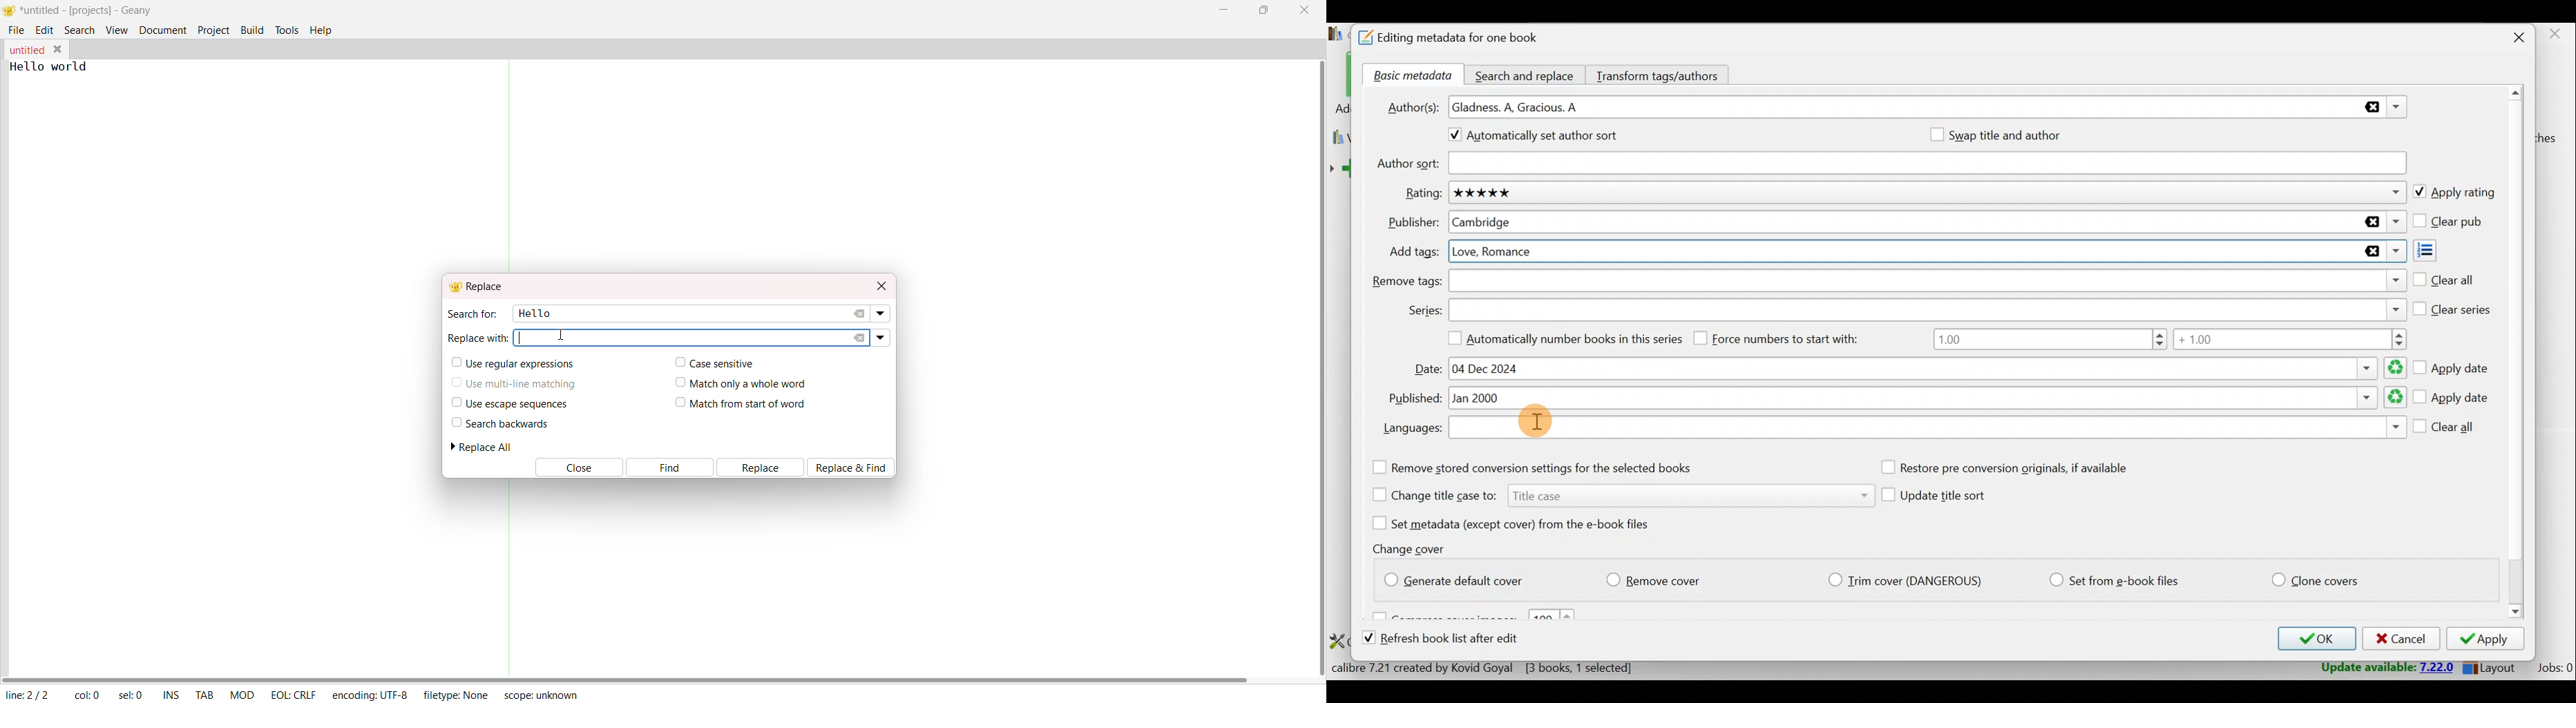 The image size is (2576, 728). I want to click on Apply, so click(2490, 641).